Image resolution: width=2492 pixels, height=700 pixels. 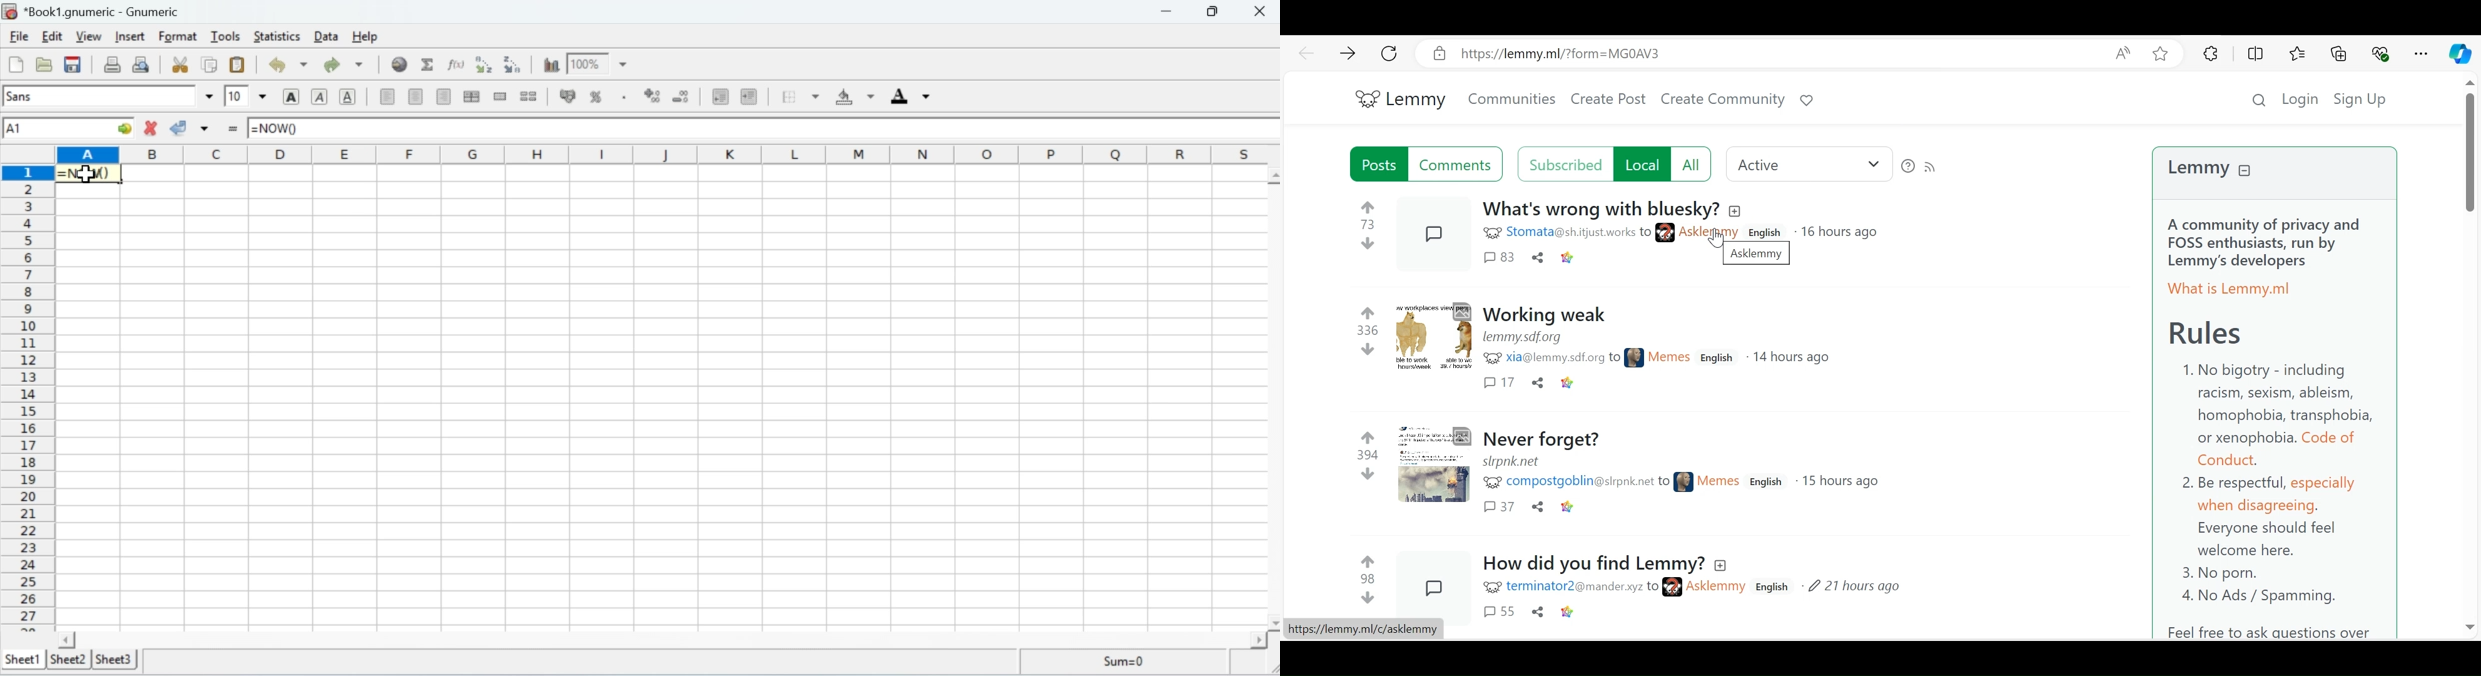 I want to click on Local, so click(x=1641, y=164).